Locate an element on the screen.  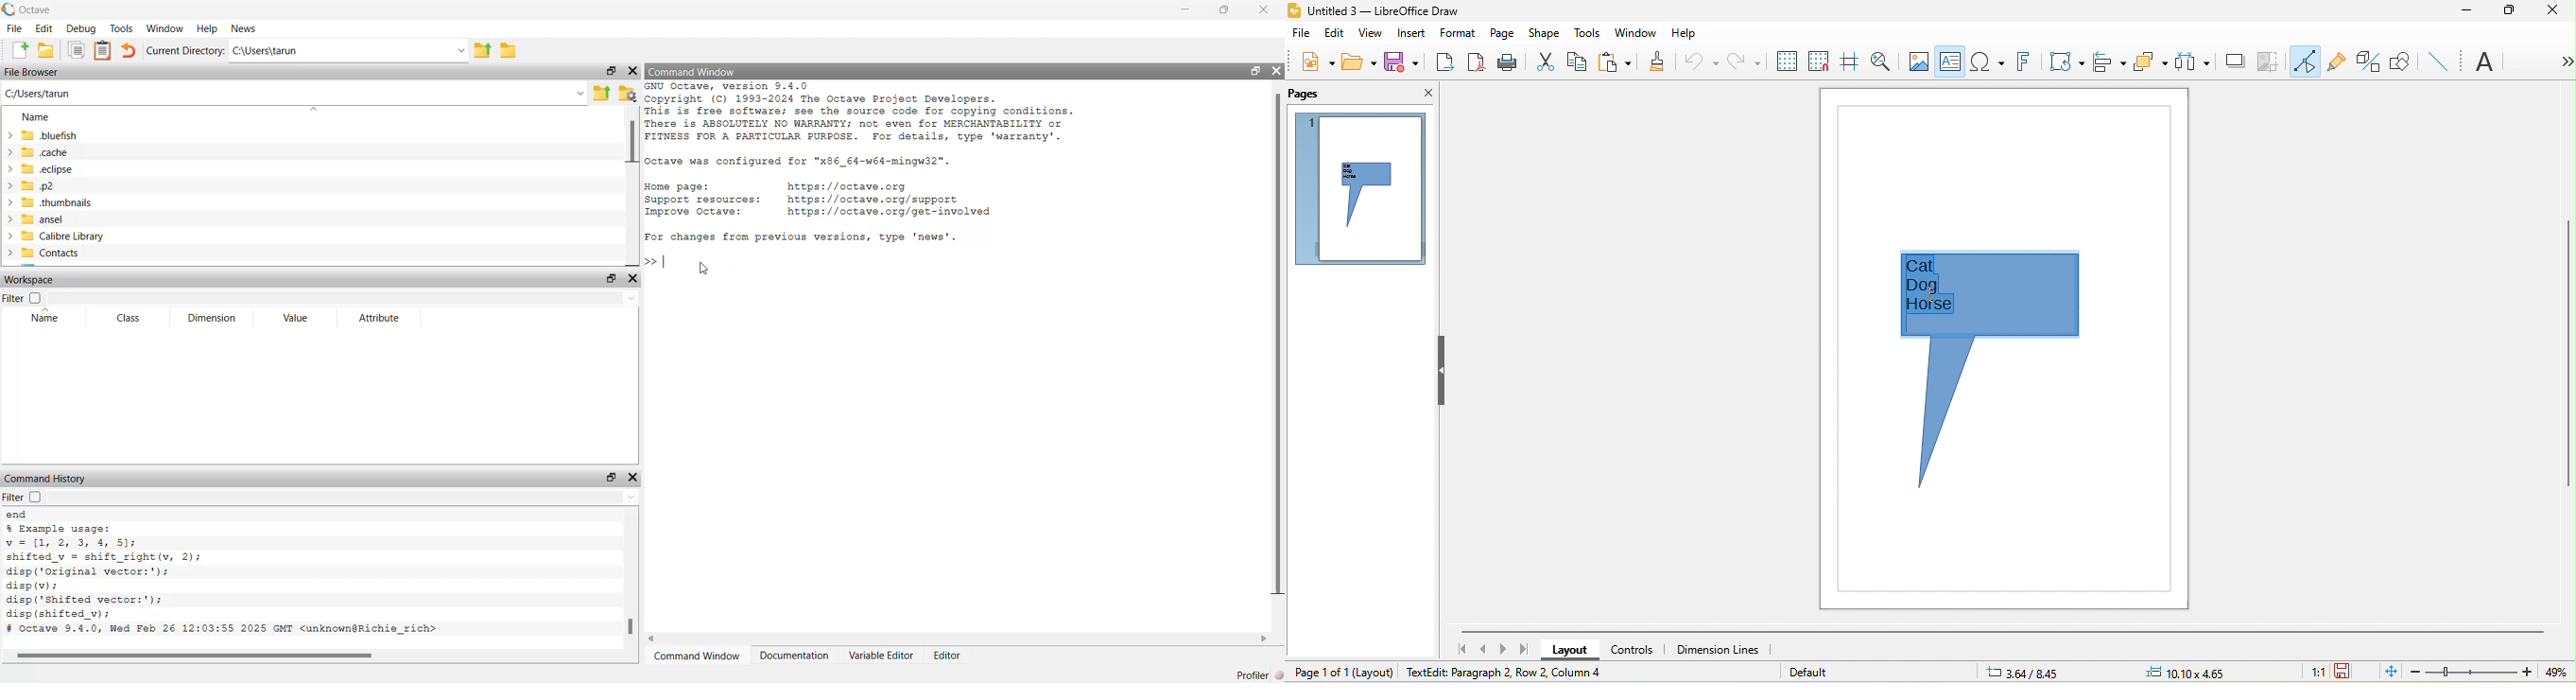
clone formatting is located at coordinates (1652, 63).